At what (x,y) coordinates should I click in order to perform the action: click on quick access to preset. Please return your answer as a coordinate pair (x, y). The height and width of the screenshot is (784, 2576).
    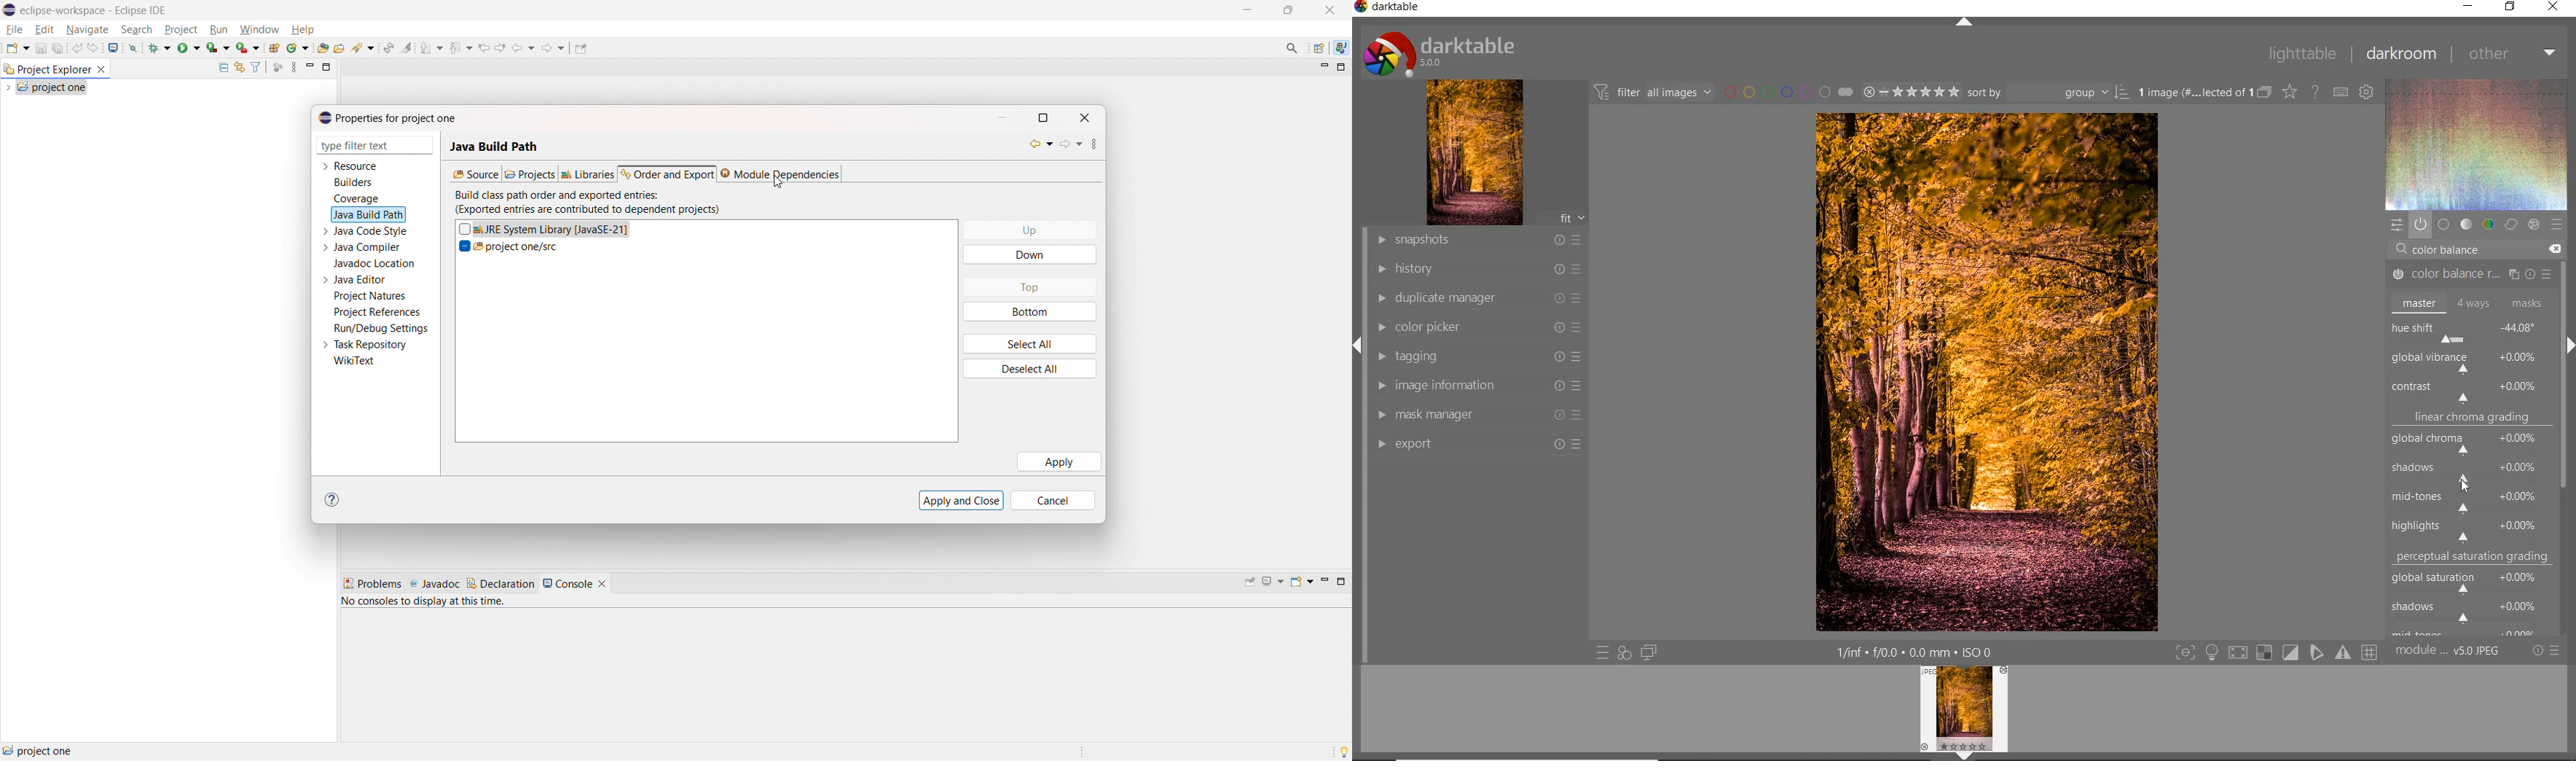
    Looking at the image, I should click on (1602, 651).